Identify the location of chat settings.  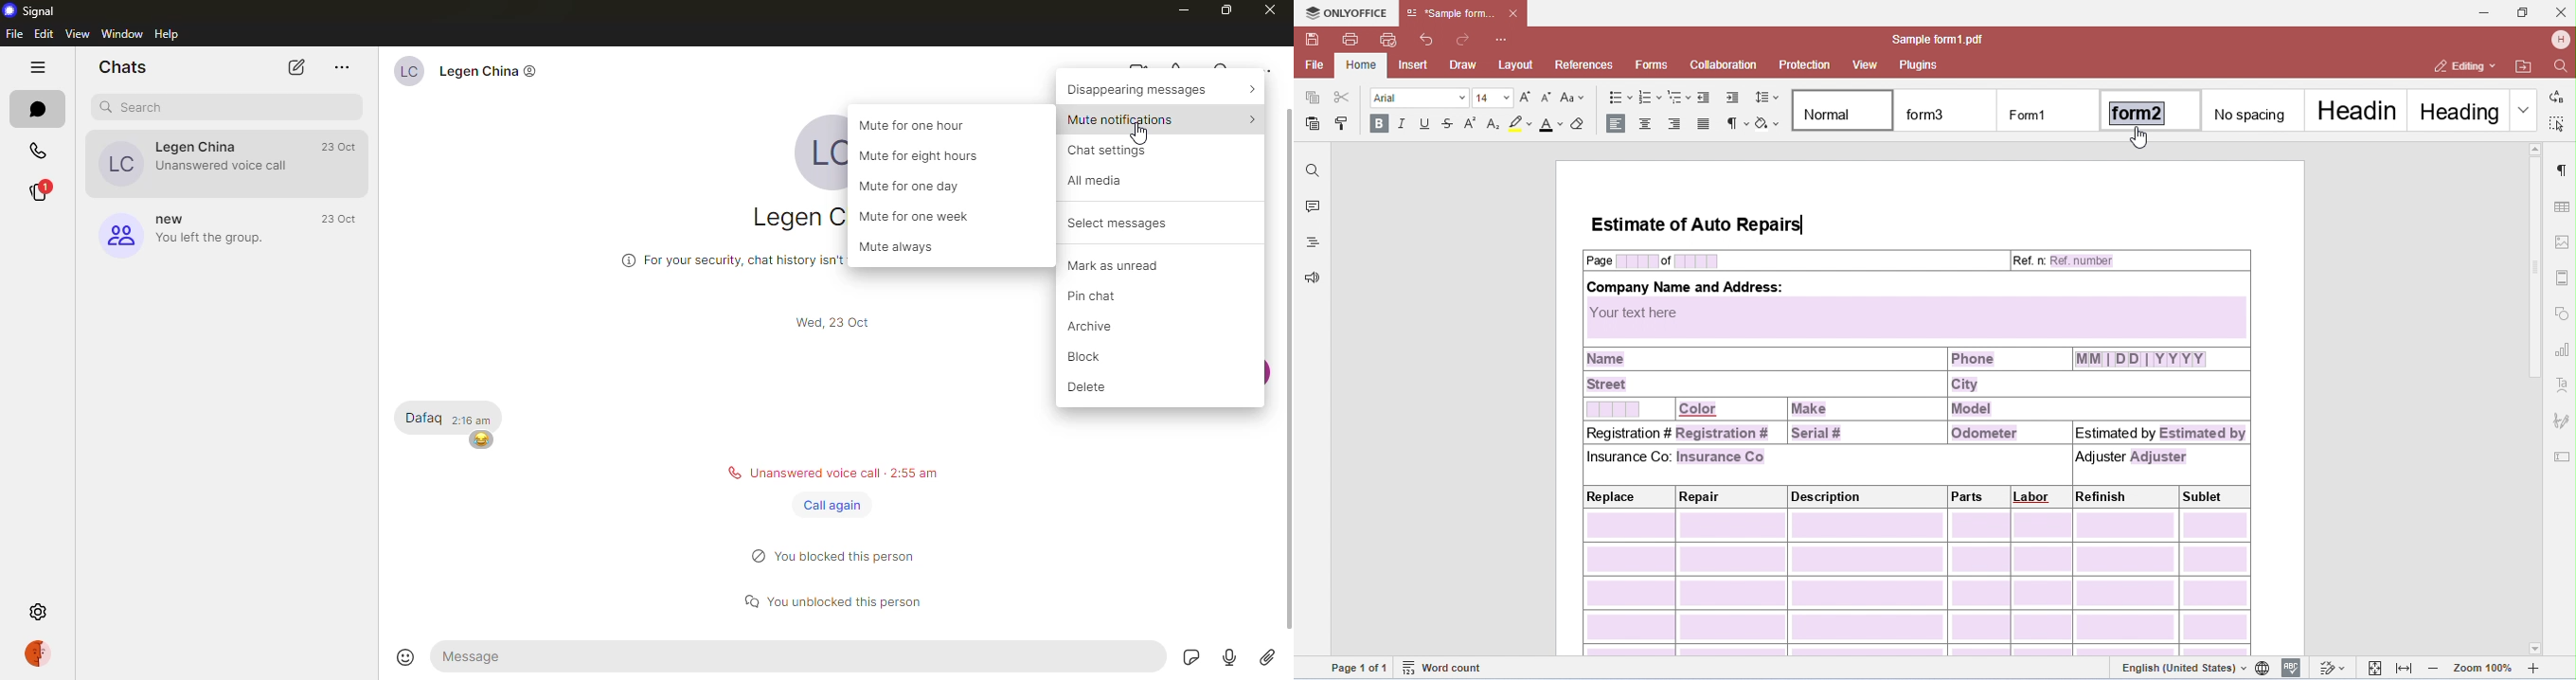
(1116, 151).